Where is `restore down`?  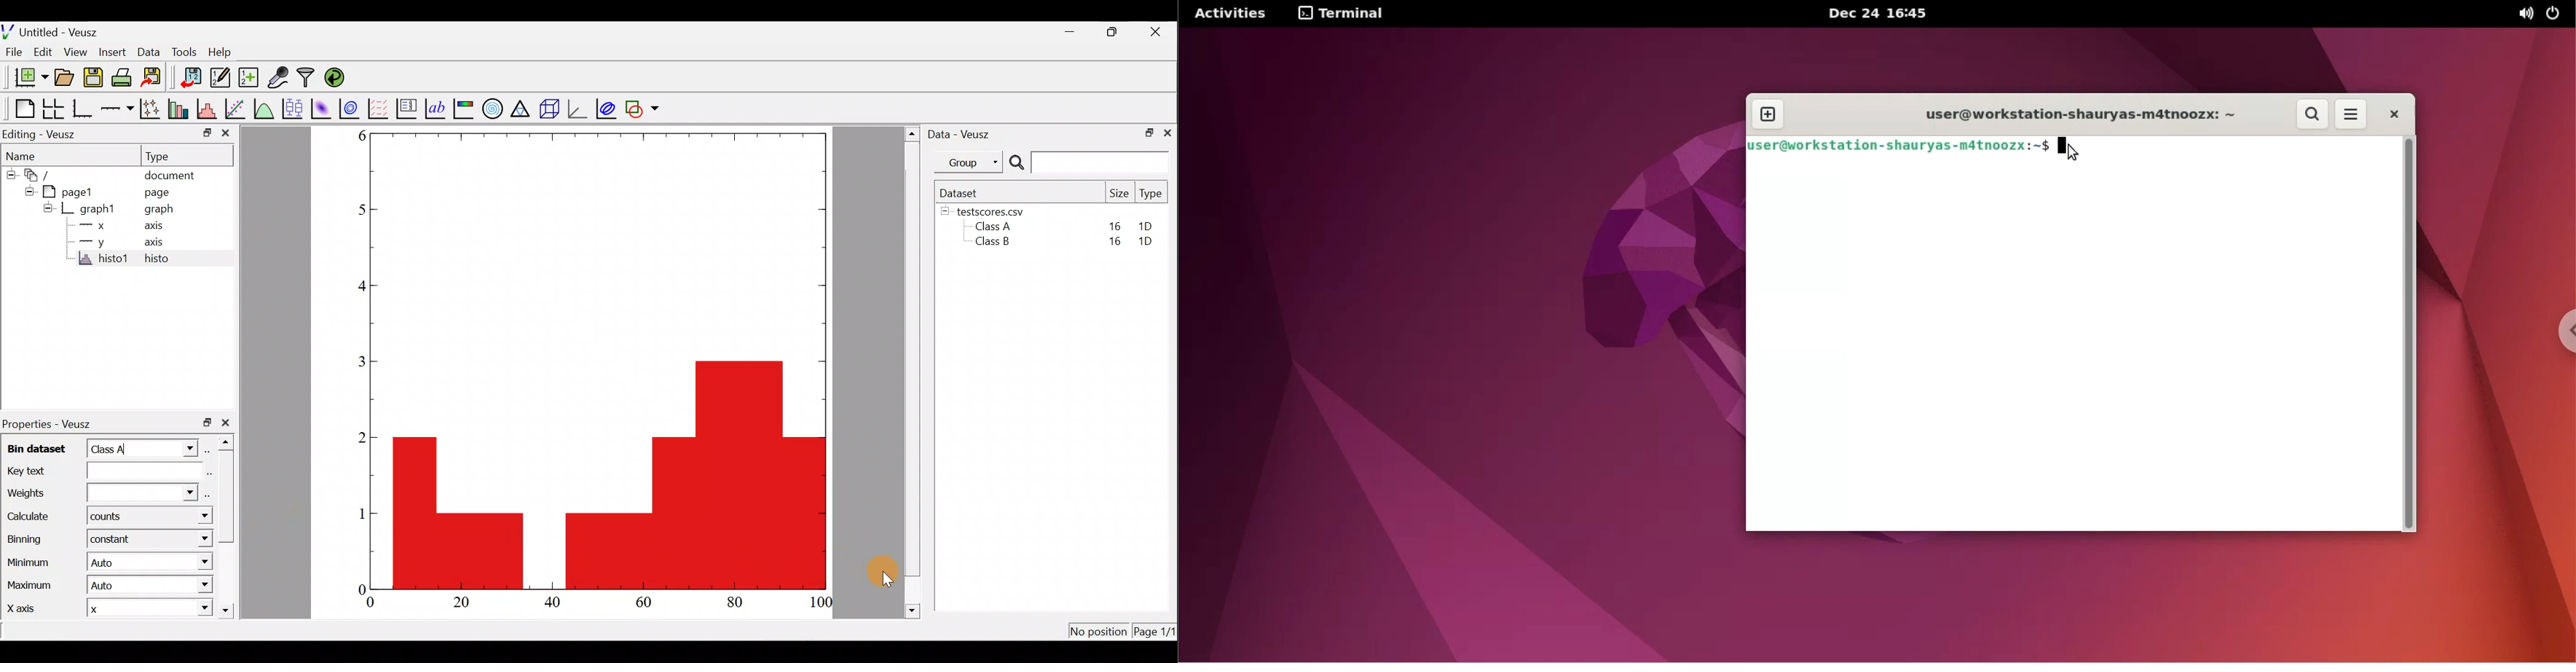
restore down is located at coordinates (202, 131).